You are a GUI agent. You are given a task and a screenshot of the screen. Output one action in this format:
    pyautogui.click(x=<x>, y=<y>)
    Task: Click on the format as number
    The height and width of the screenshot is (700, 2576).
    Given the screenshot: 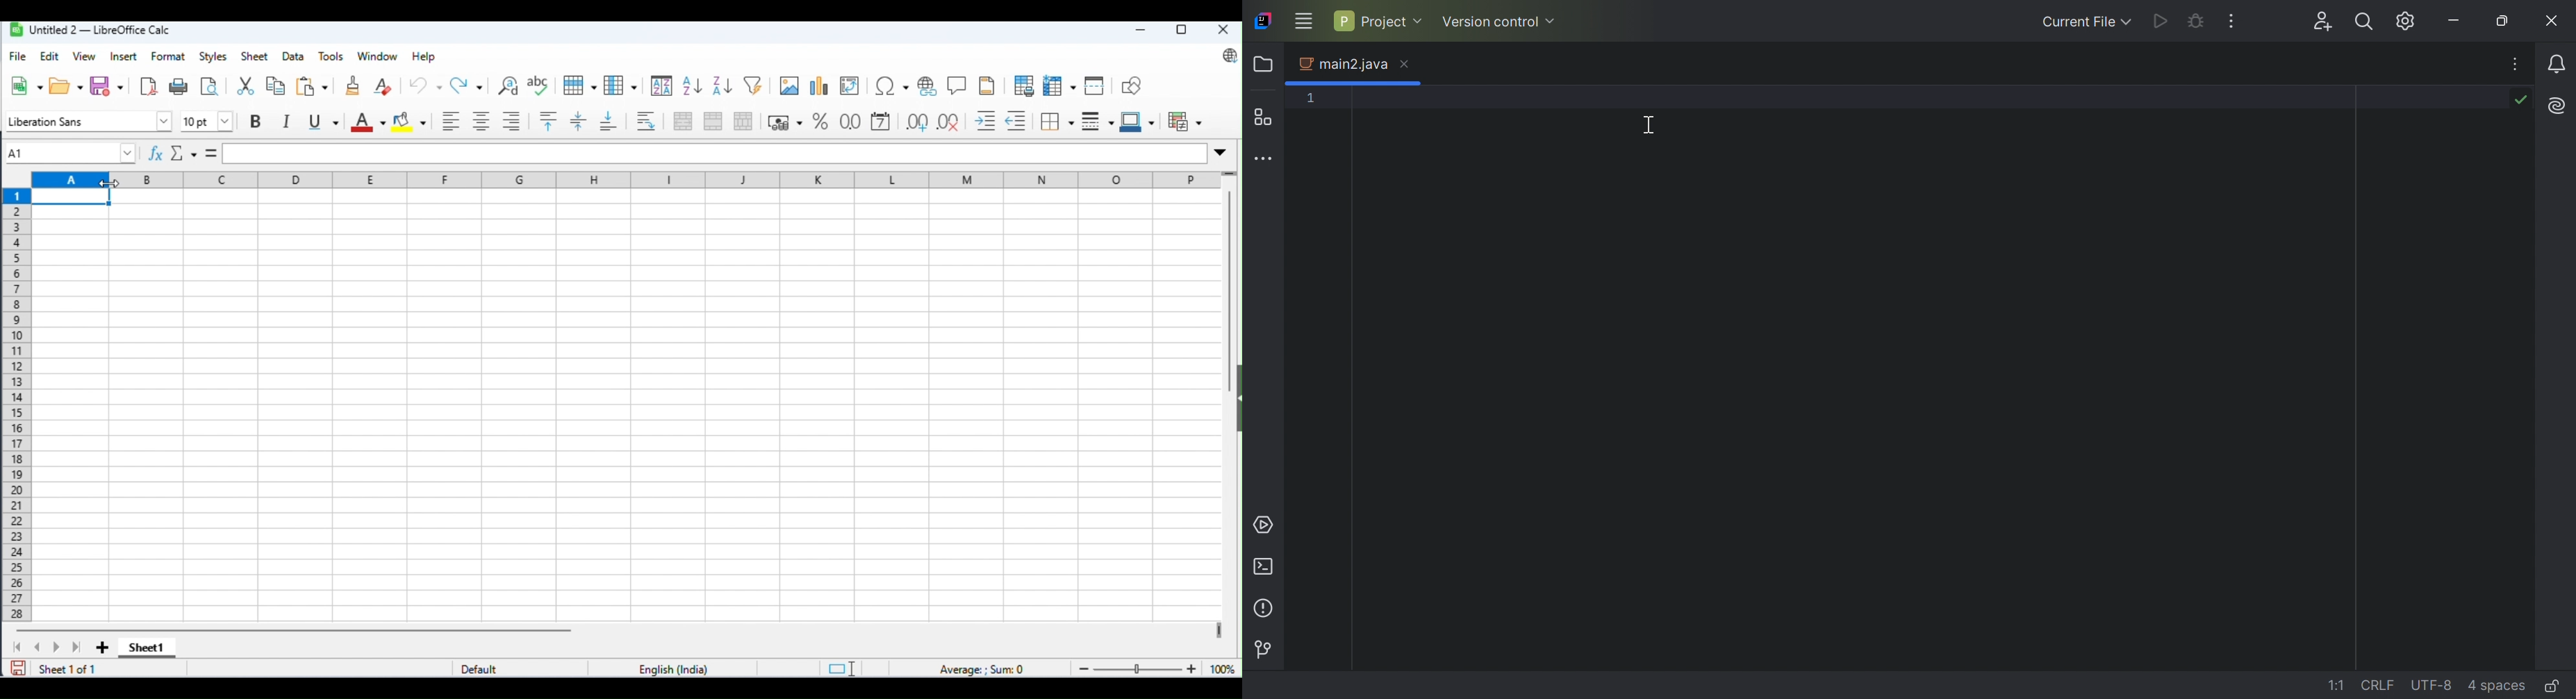 What is the action you would take?
    pyautogui.click(x=850, y=121)
    